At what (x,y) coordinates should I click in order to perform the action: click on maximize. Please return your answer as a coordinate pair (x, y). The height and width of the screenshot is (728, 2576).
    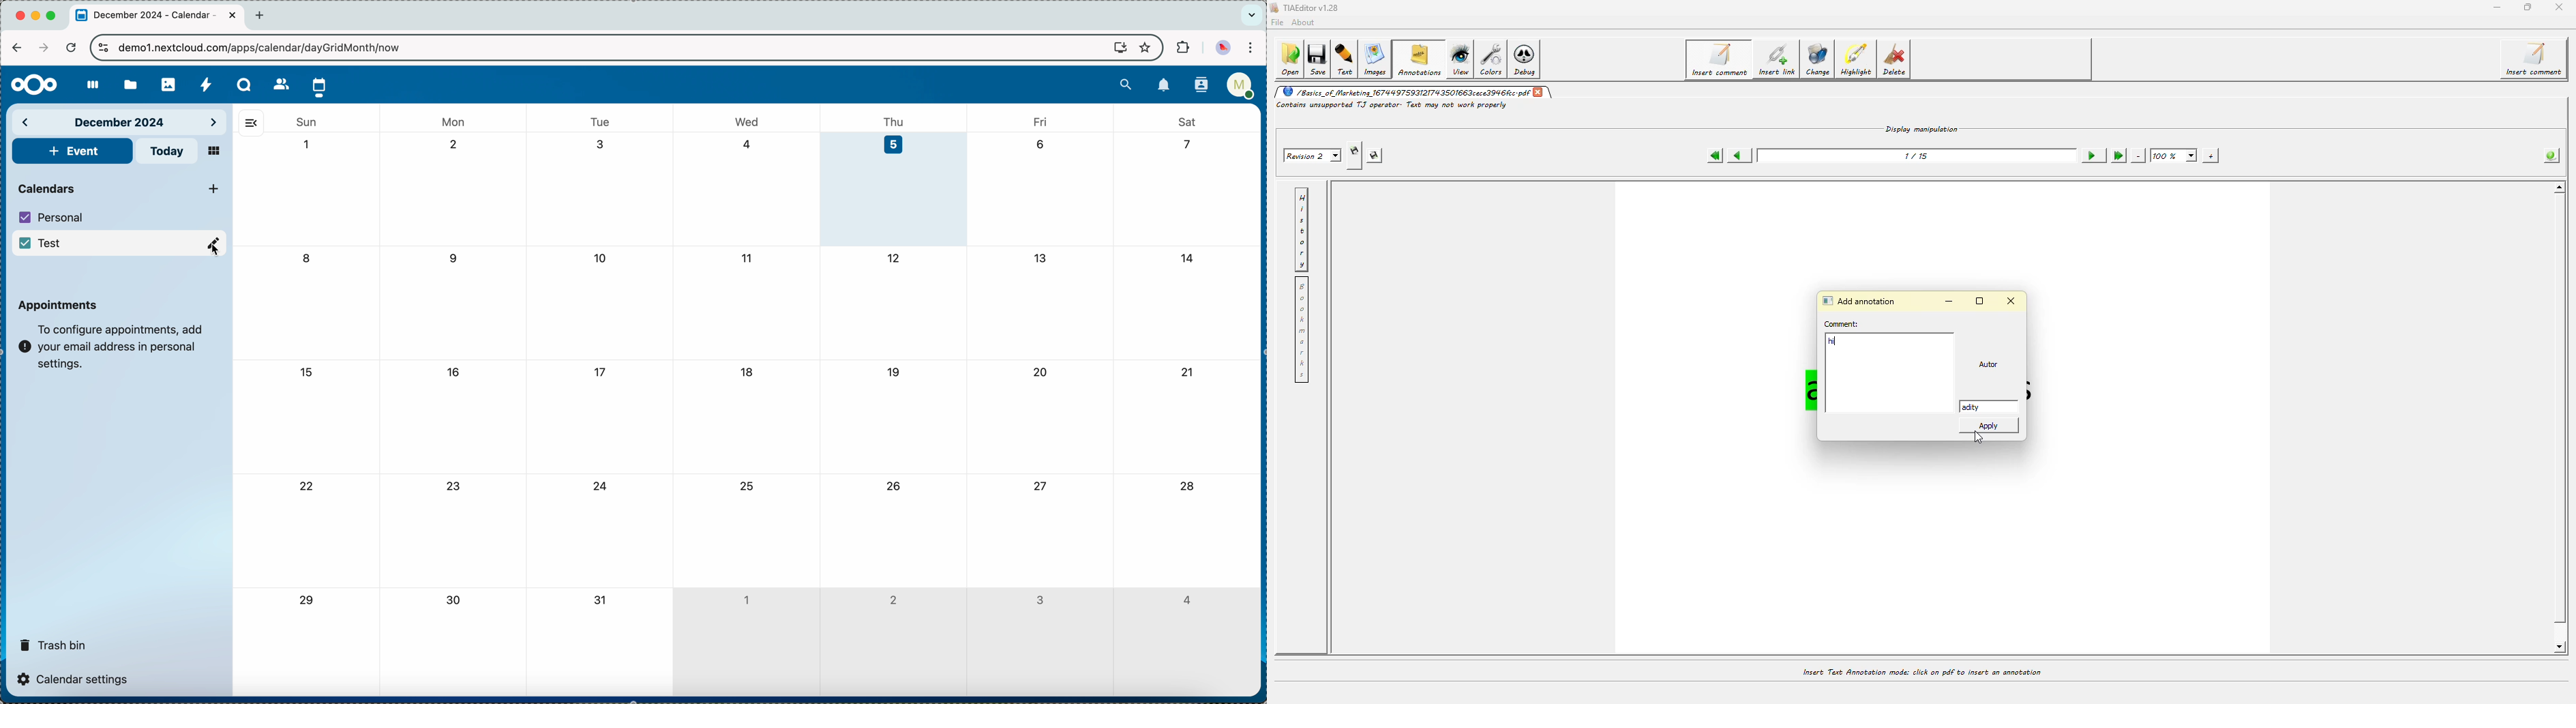
    Looking at the image, I should click on (1981, 301).